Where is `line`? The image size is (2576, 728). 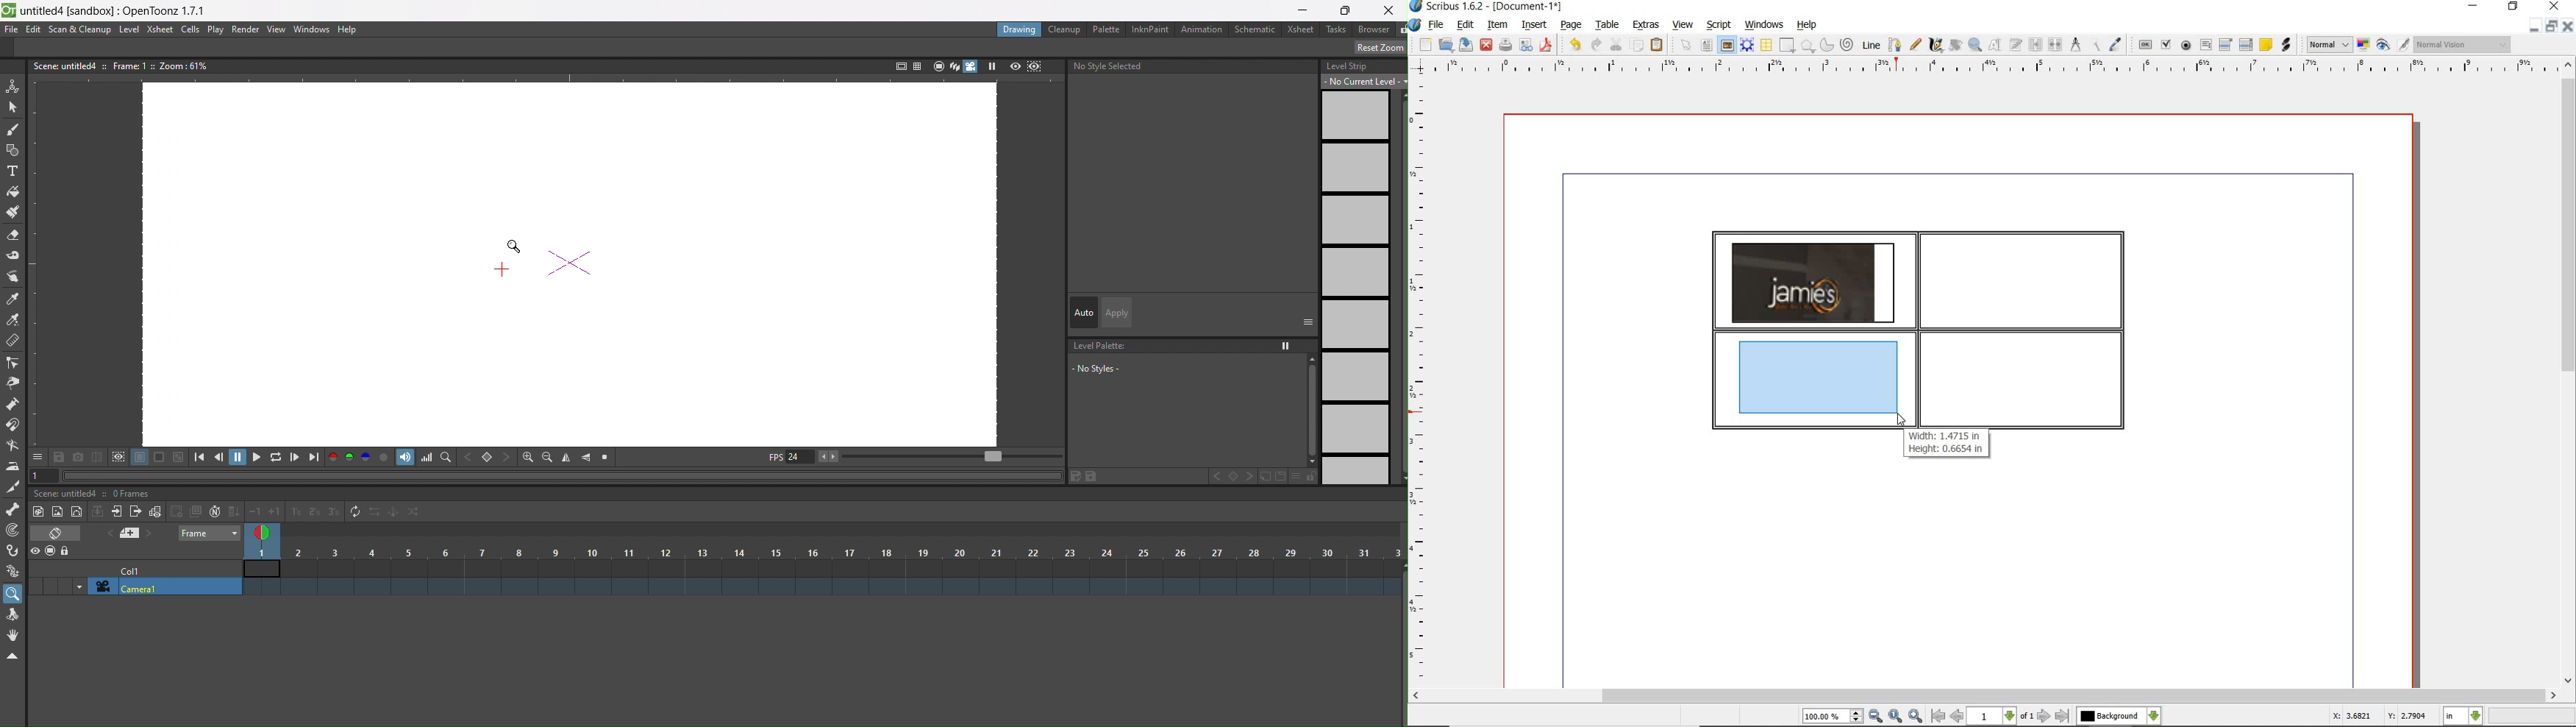 line is located at coordinates (1872, 44).